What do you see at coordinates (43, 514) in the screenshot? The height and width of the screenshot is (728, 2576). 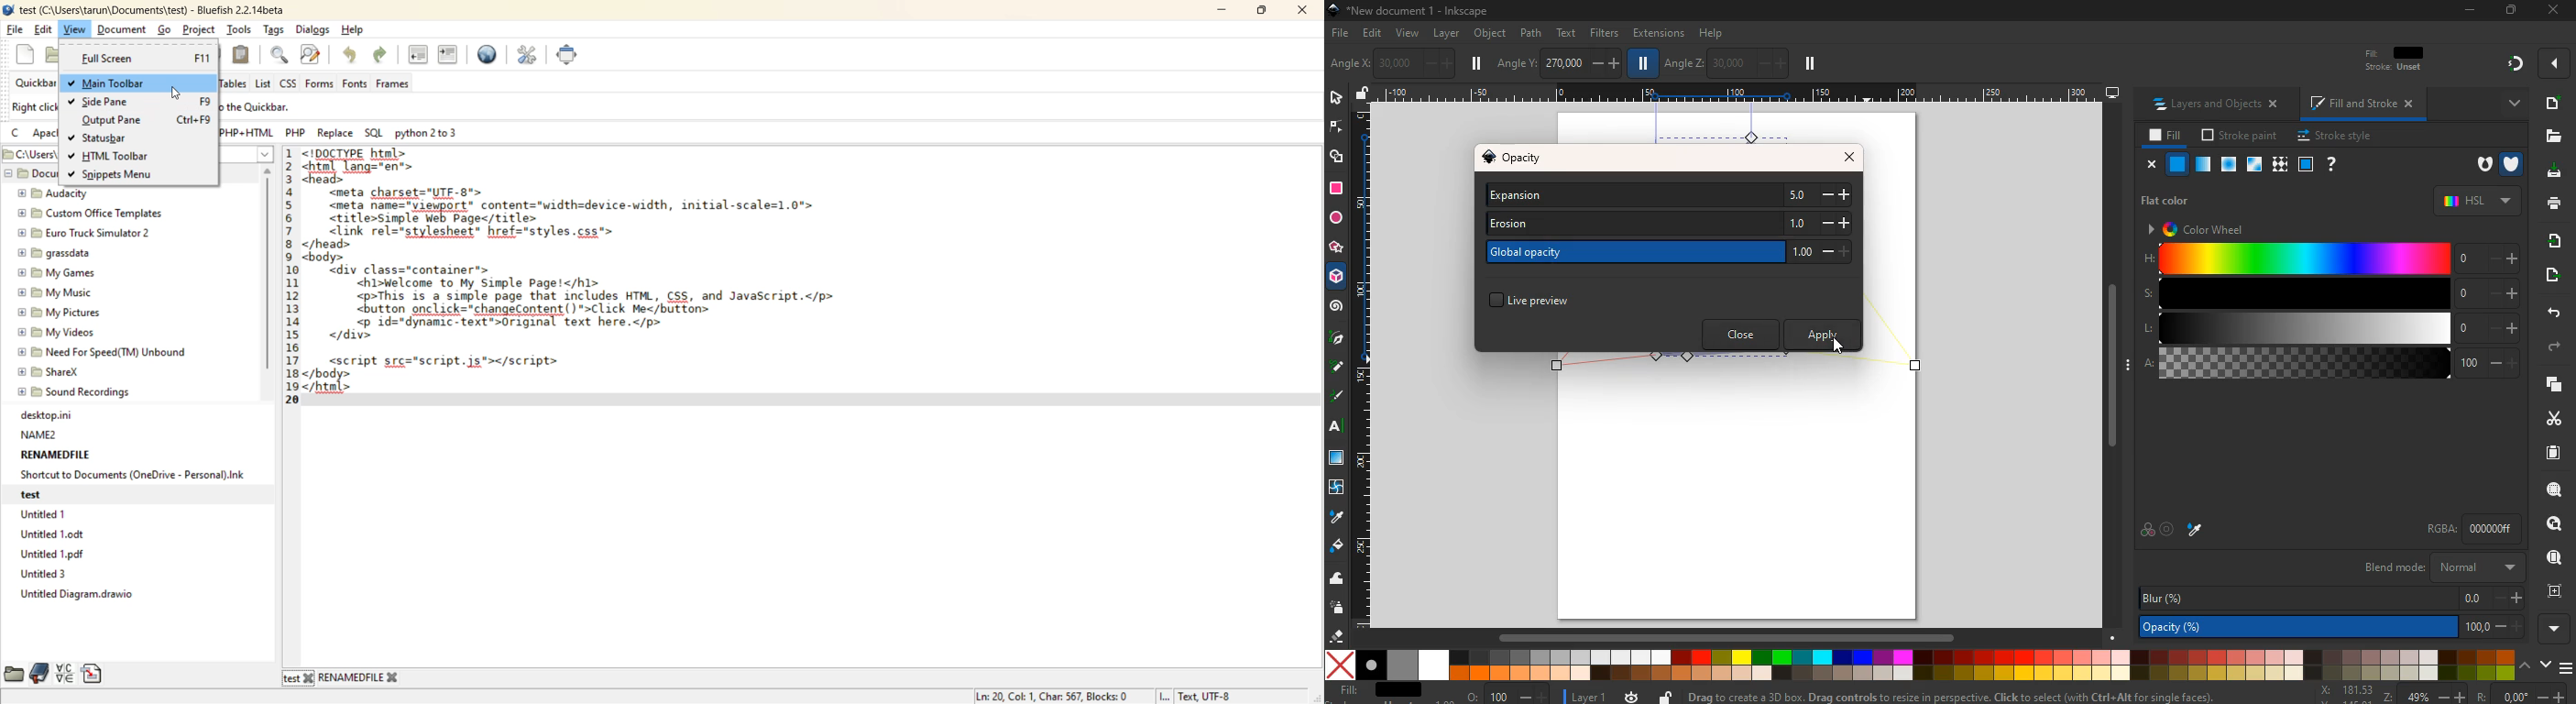 I see `Untitled 1` at bounding box center [43, 514].